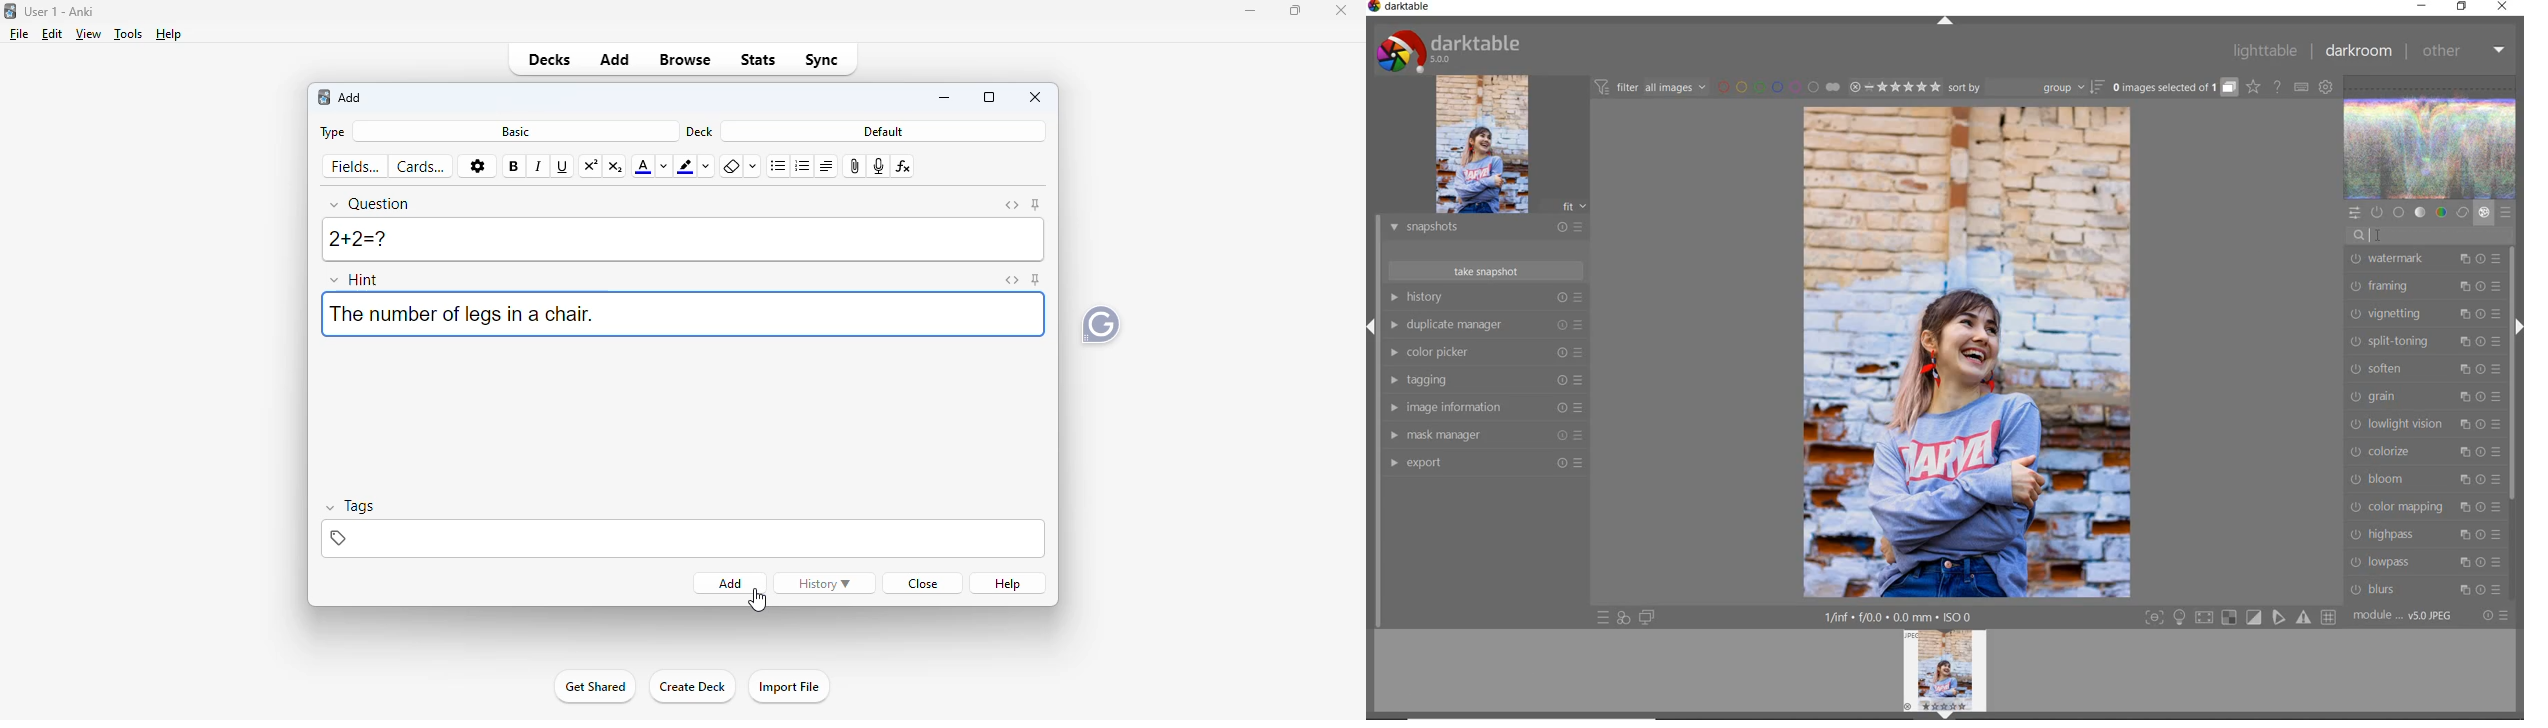  I want to click on show only active modules, so click(2378, 213).